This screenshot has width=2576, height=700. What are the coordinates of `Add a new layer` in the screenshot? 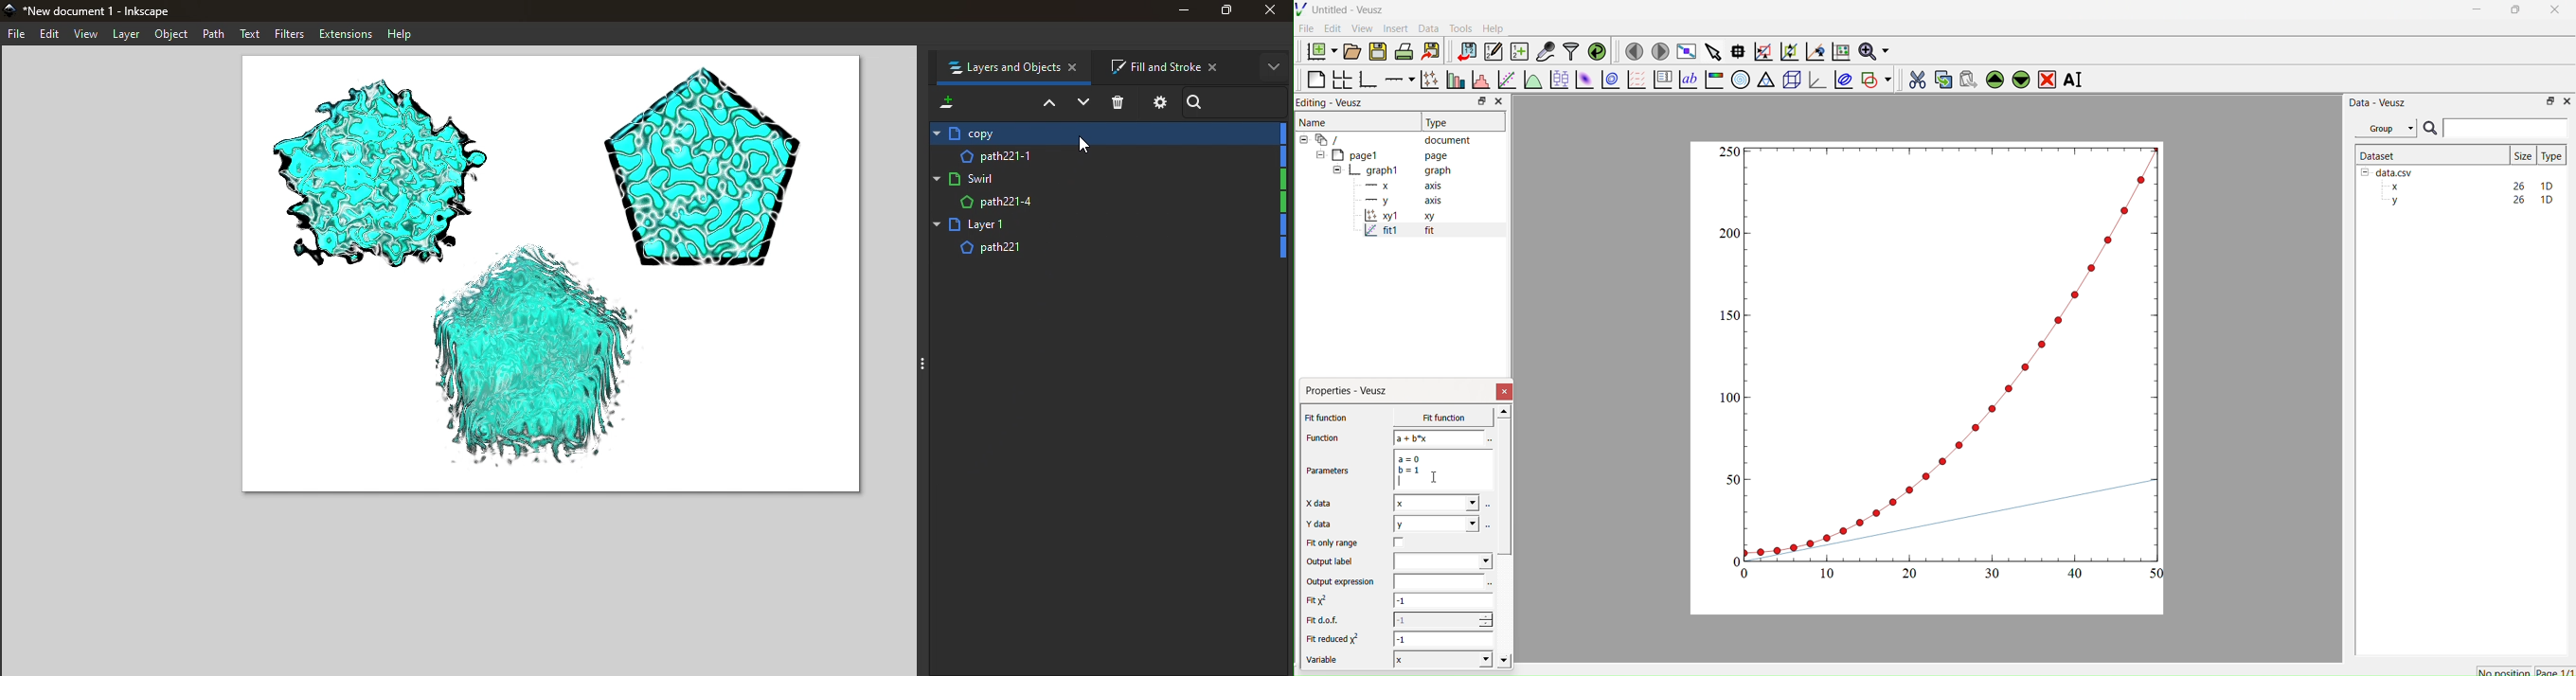 It's located at (947, 99).